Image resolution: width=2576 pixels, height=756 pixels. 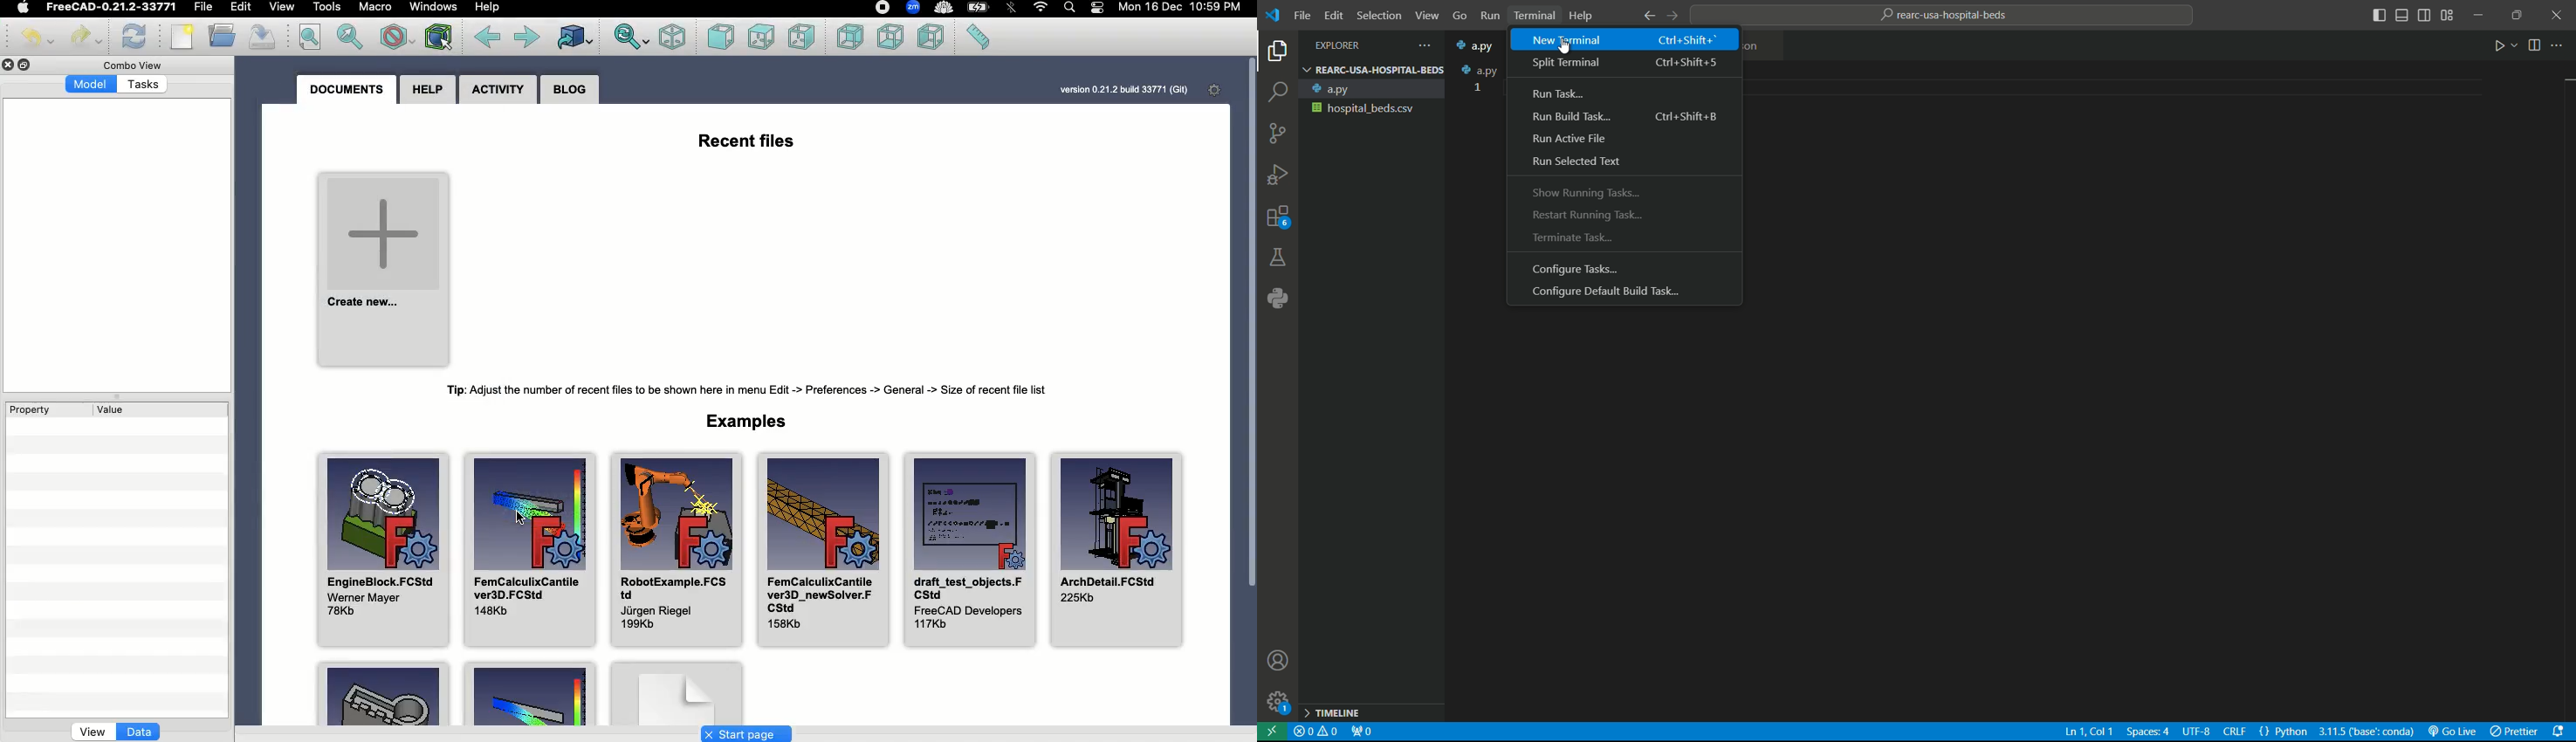 What do you see at coordinates (1277, 256) in the screenshot?
I see `testing` at bounding box center [1277, 256].